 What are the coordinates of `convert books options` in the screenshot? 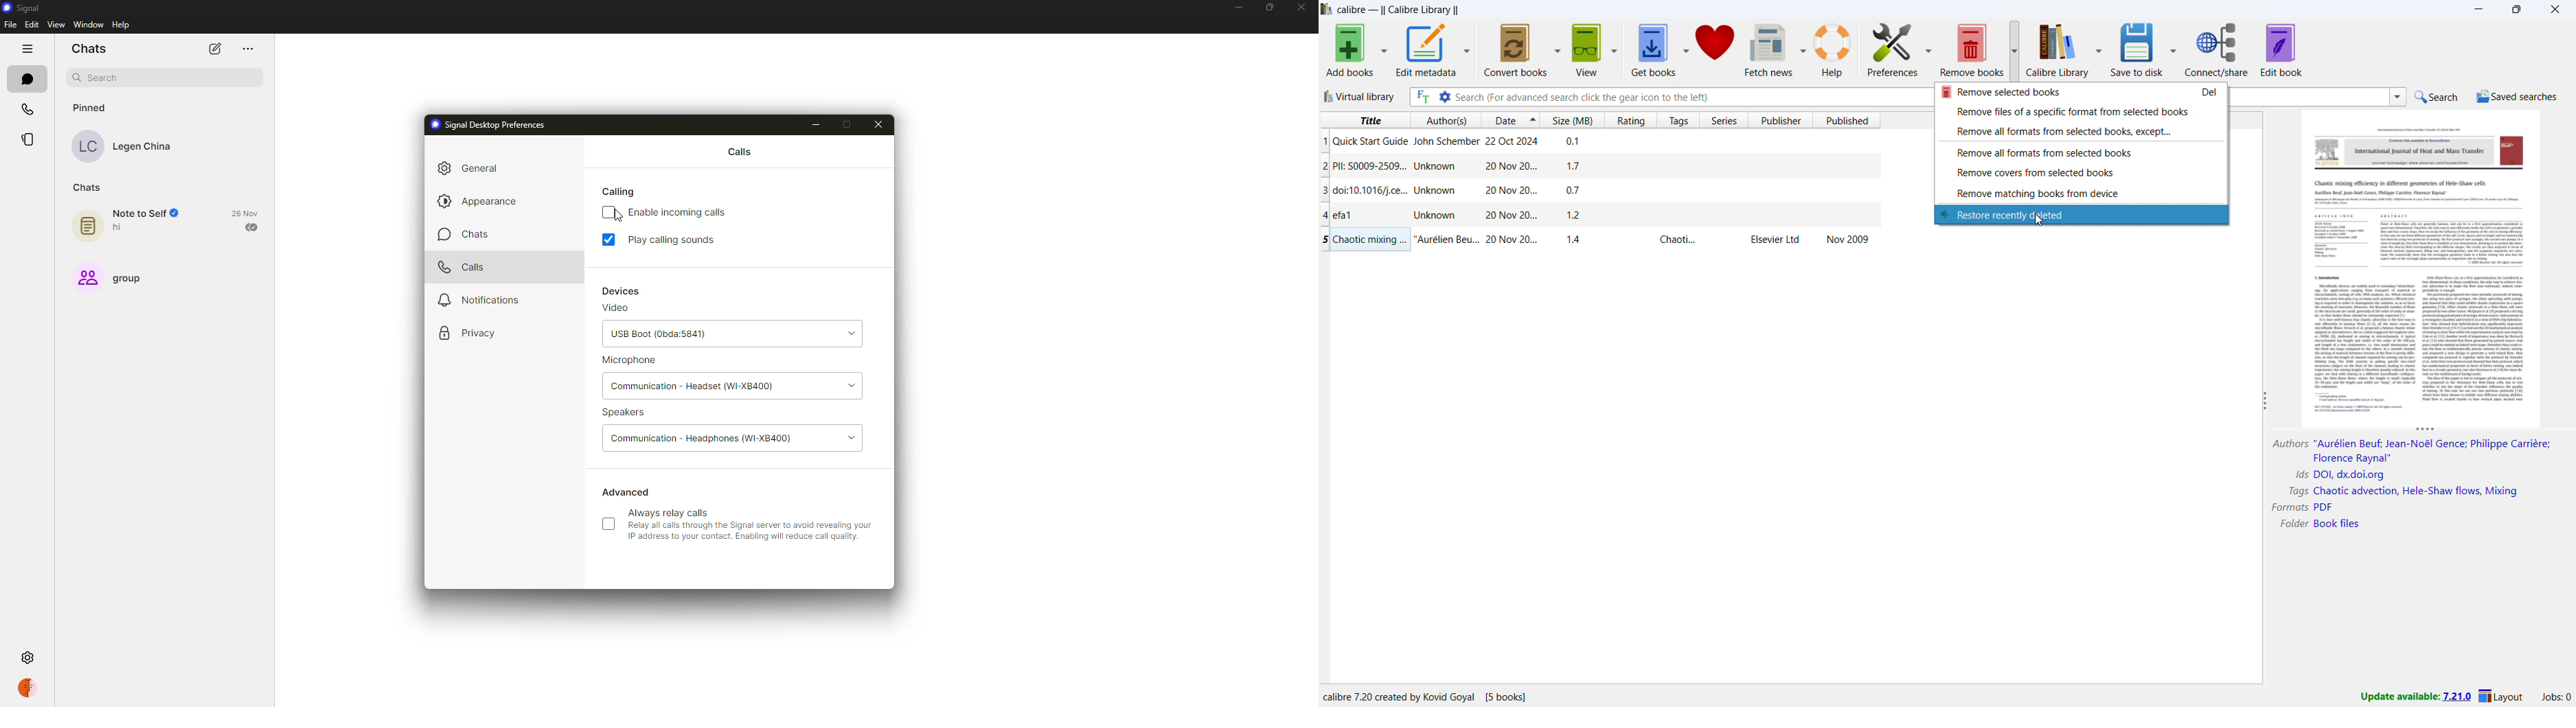 It's located at (1557, 50).